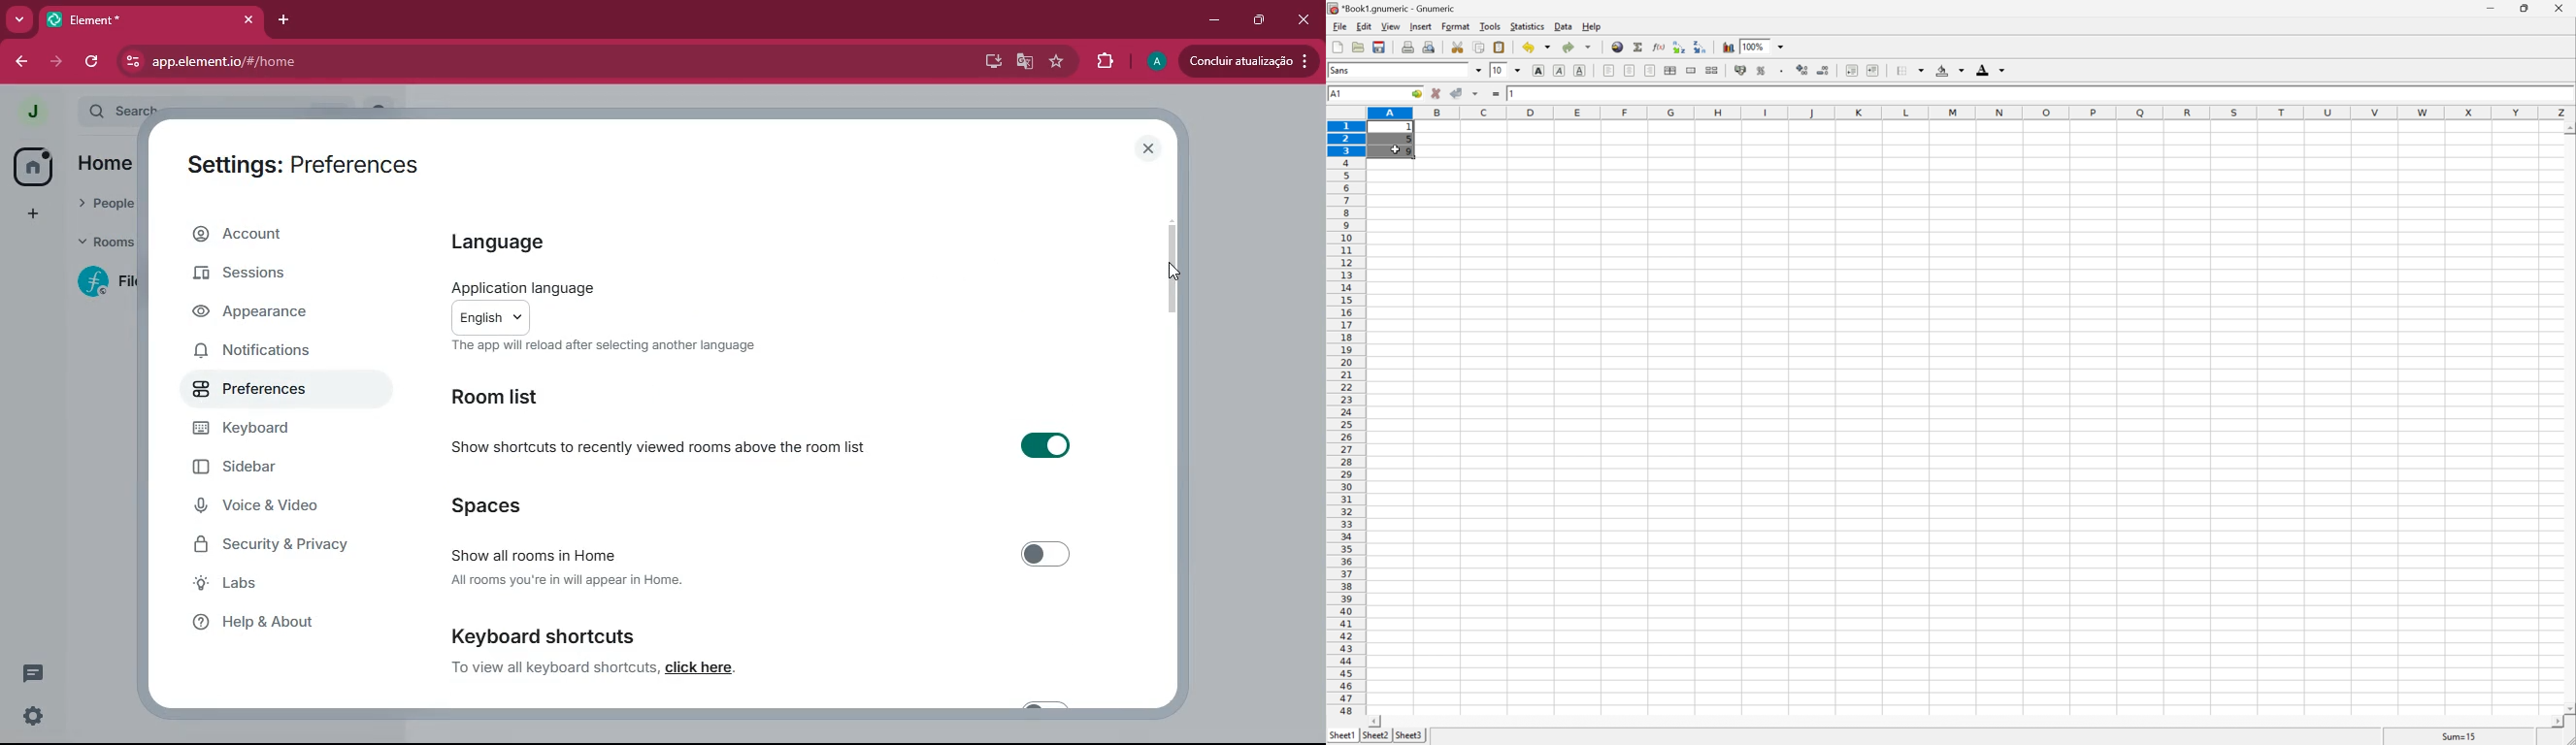  Describe the element at coordinates (1761, 70) in the screenshot. I see `format selection as percentage` at that location.